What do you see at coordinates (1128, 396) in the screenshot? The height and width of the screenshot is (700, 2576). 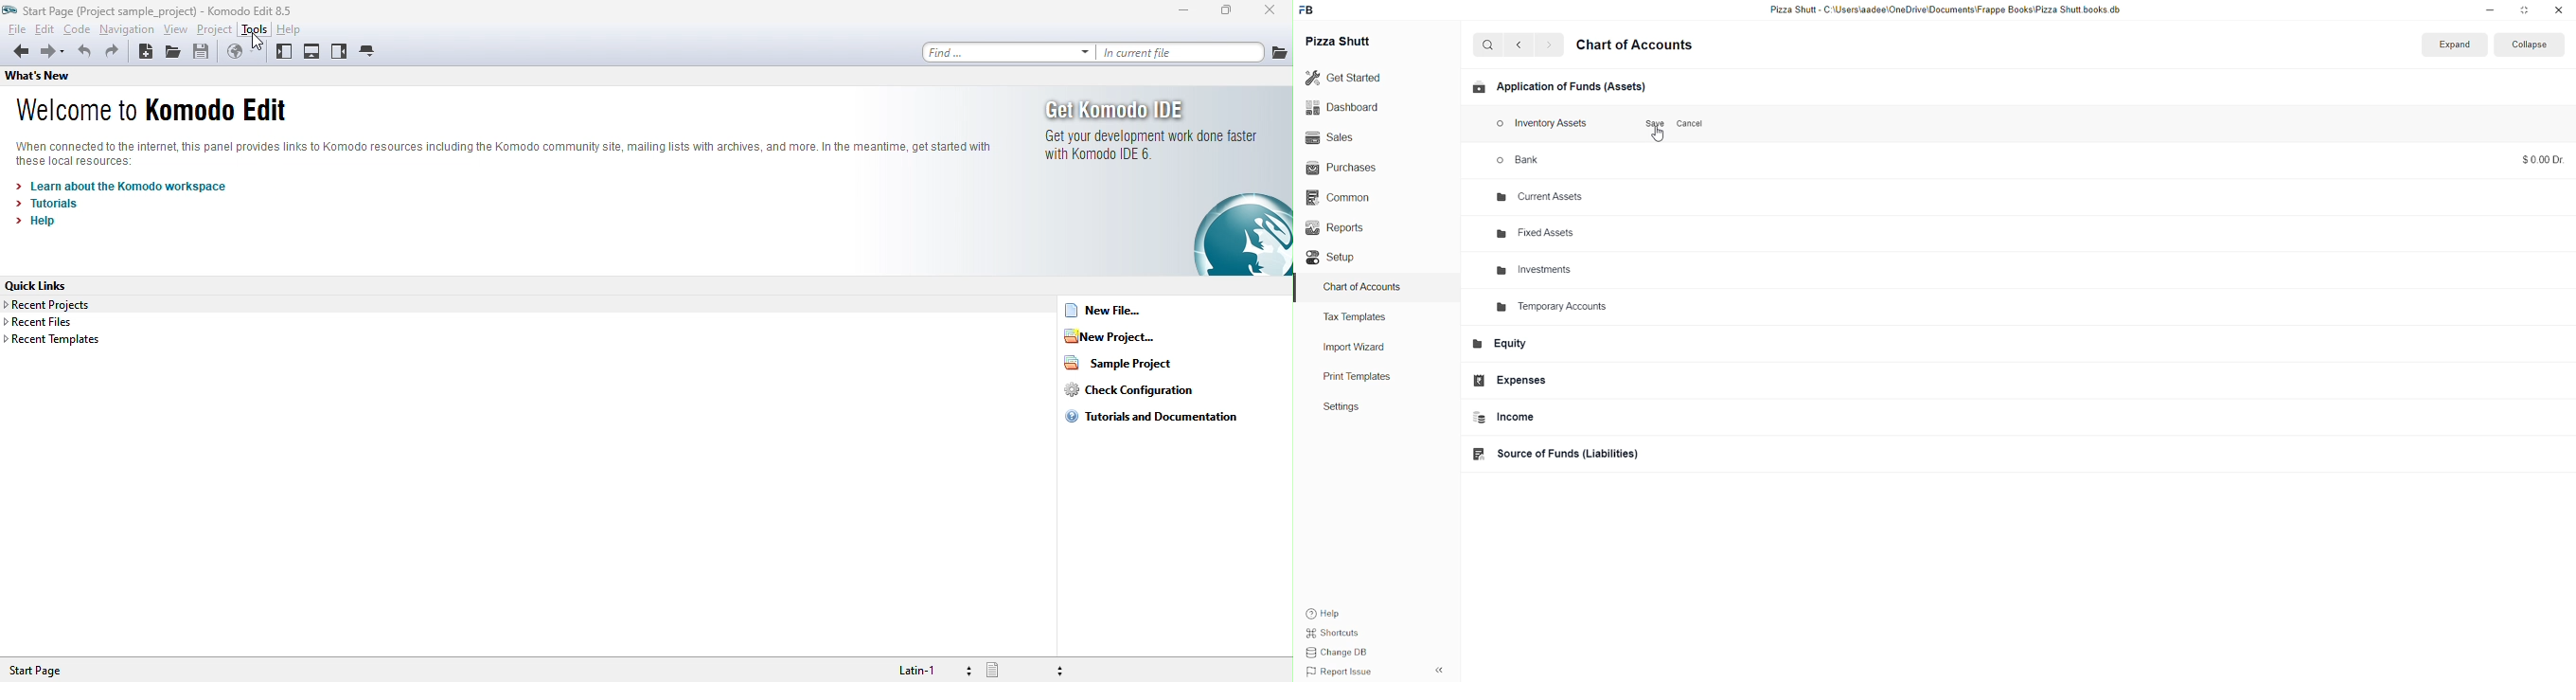 I see `check configuration` at bounding box center [1128, 396].